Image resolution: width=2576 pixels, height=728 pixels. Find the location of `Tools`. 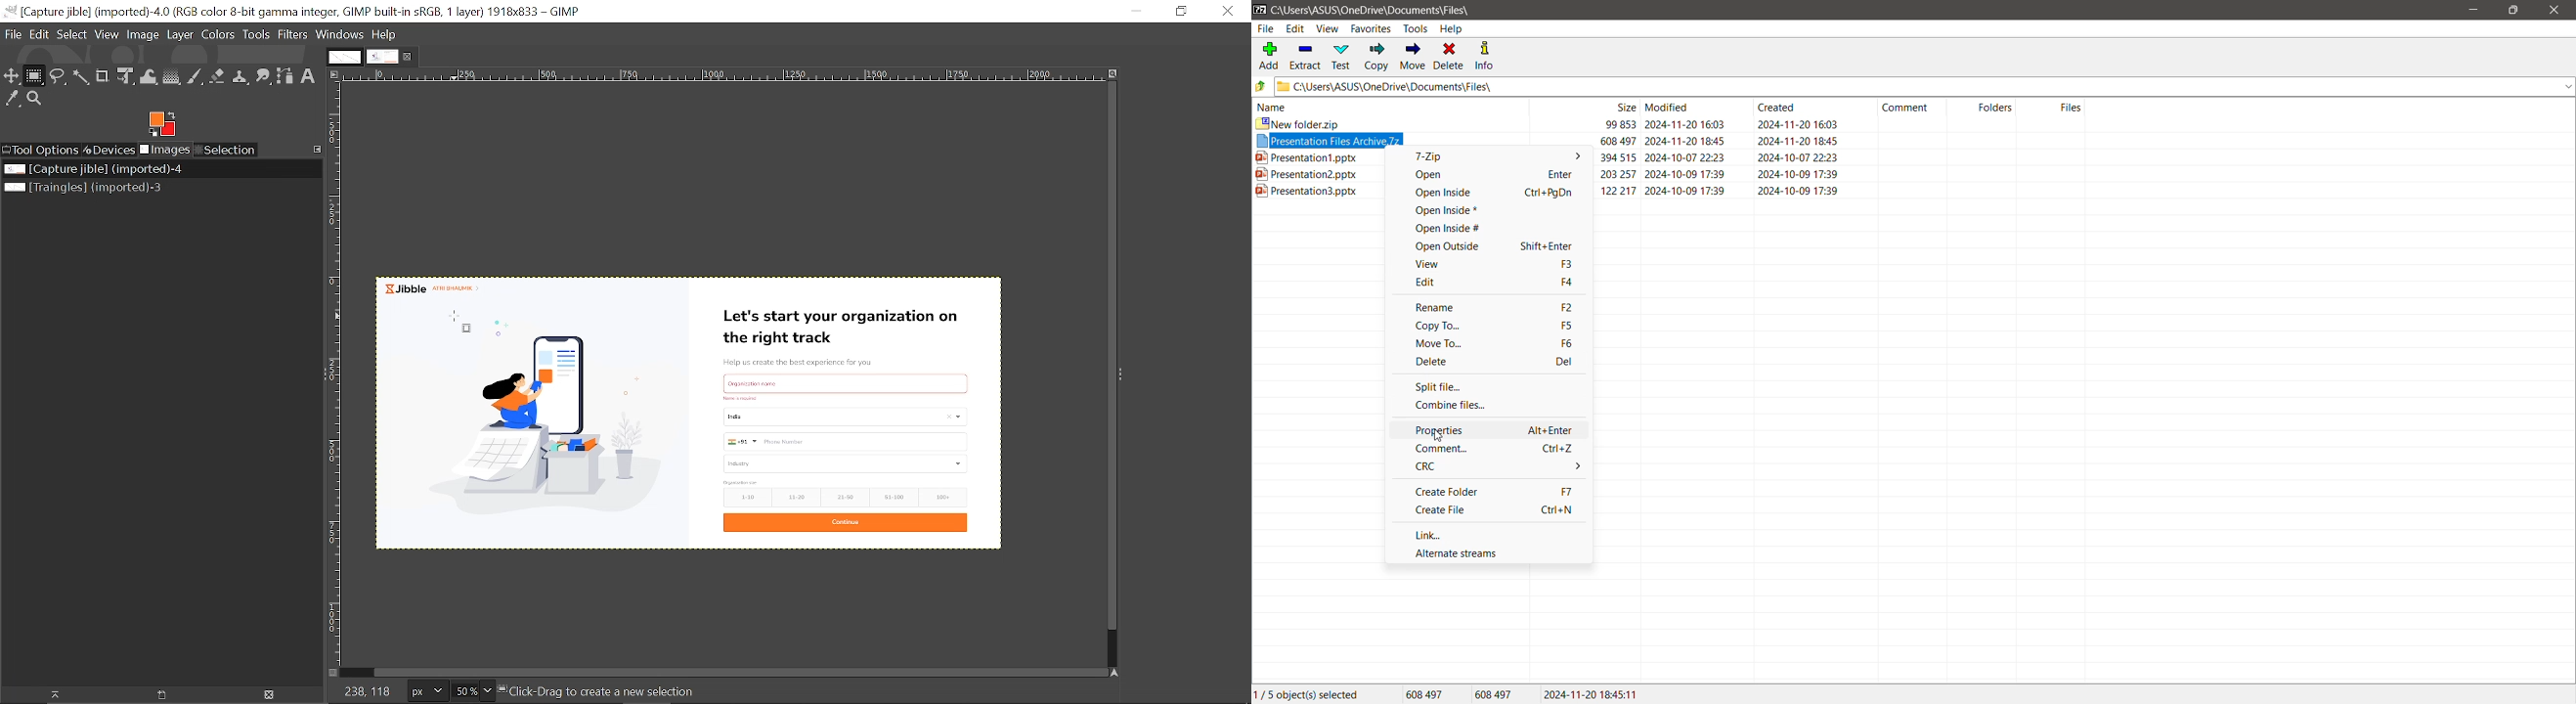

Tools is located at coordinates (258, 36).